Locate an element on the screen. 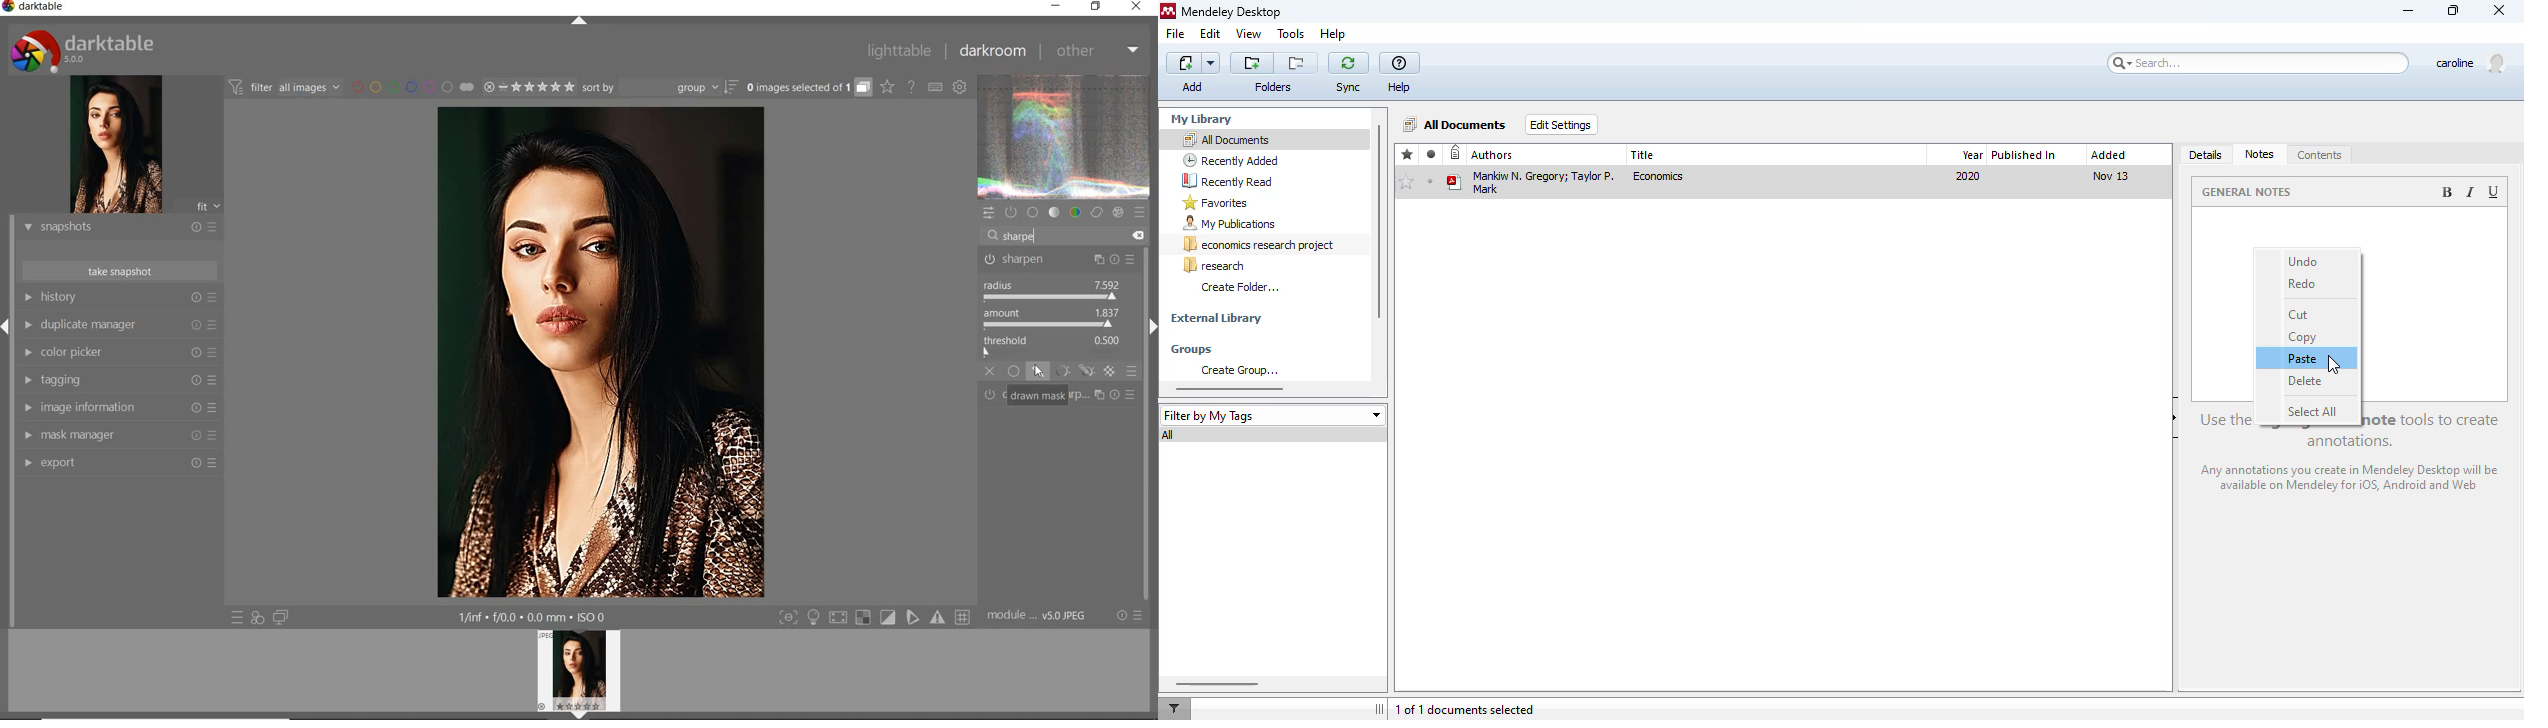  MASK MODES is located at coordinates (1072, 371).